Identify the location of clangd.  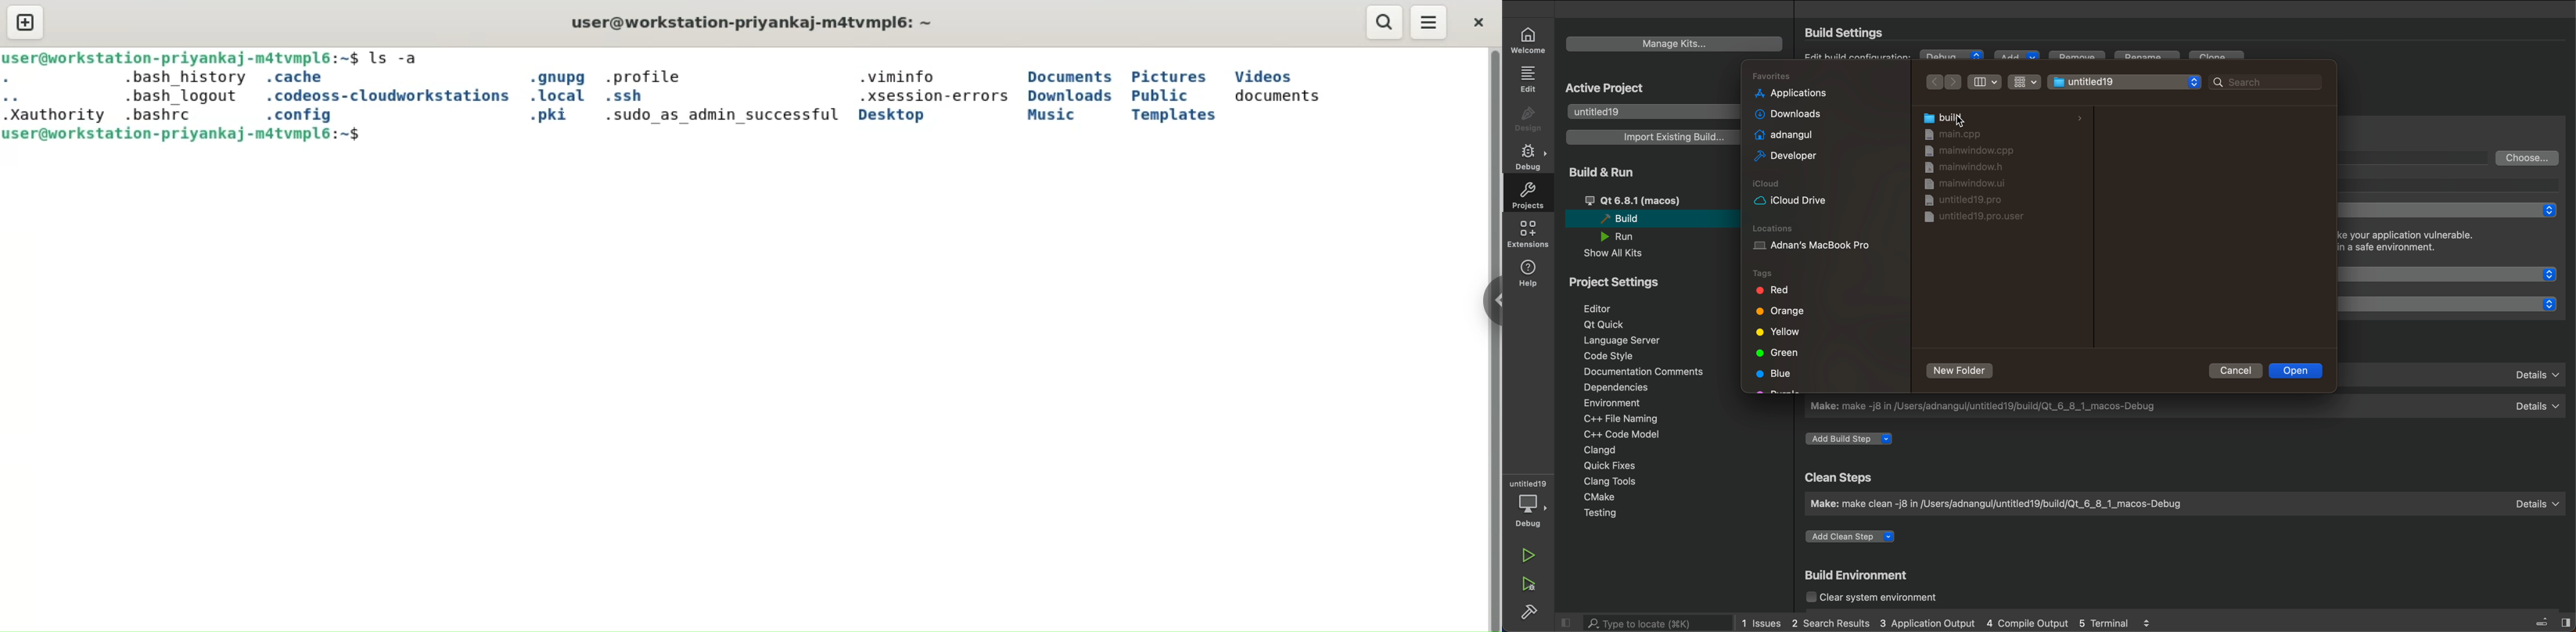
(1600, 450).